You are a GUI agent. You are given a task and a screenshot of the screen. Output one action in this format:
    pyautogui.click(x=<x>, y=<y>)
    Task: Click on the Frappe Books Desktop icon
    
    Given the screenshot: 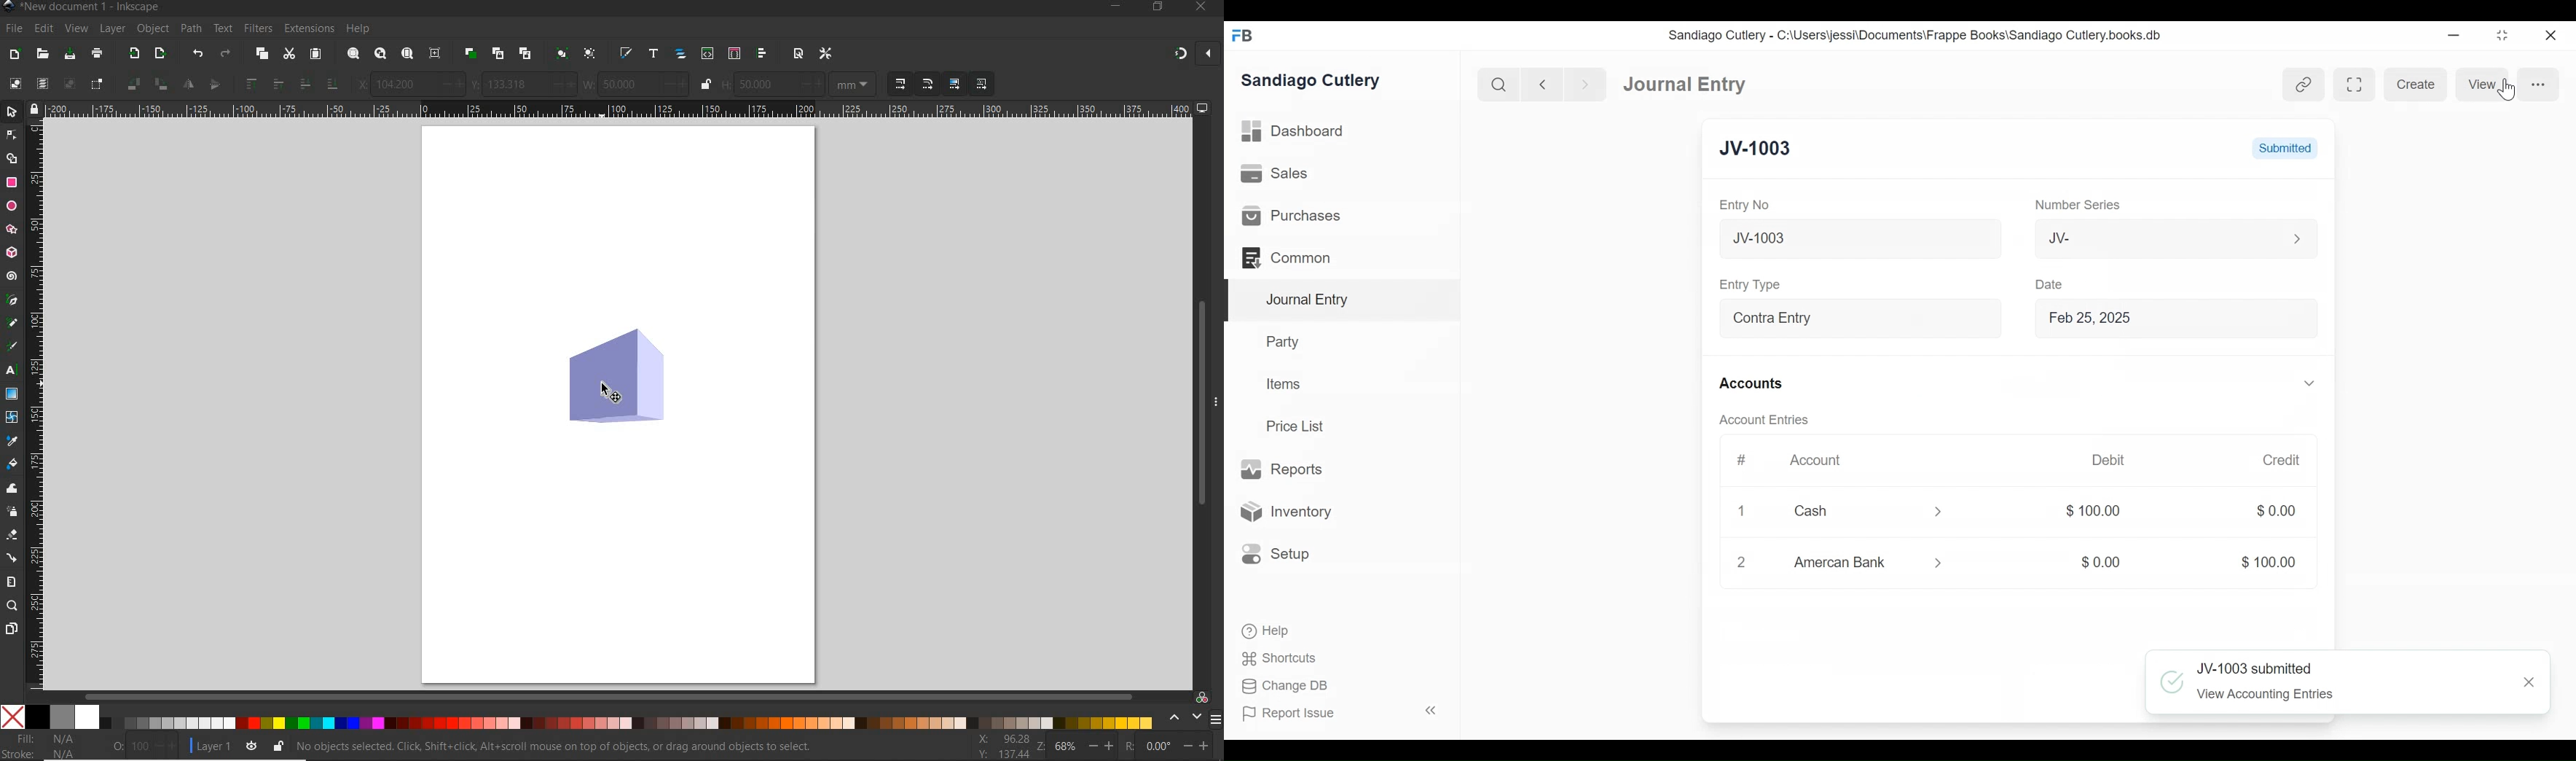 What is the action you would take?
    pyautogui.click(x=1241, y=35)
    